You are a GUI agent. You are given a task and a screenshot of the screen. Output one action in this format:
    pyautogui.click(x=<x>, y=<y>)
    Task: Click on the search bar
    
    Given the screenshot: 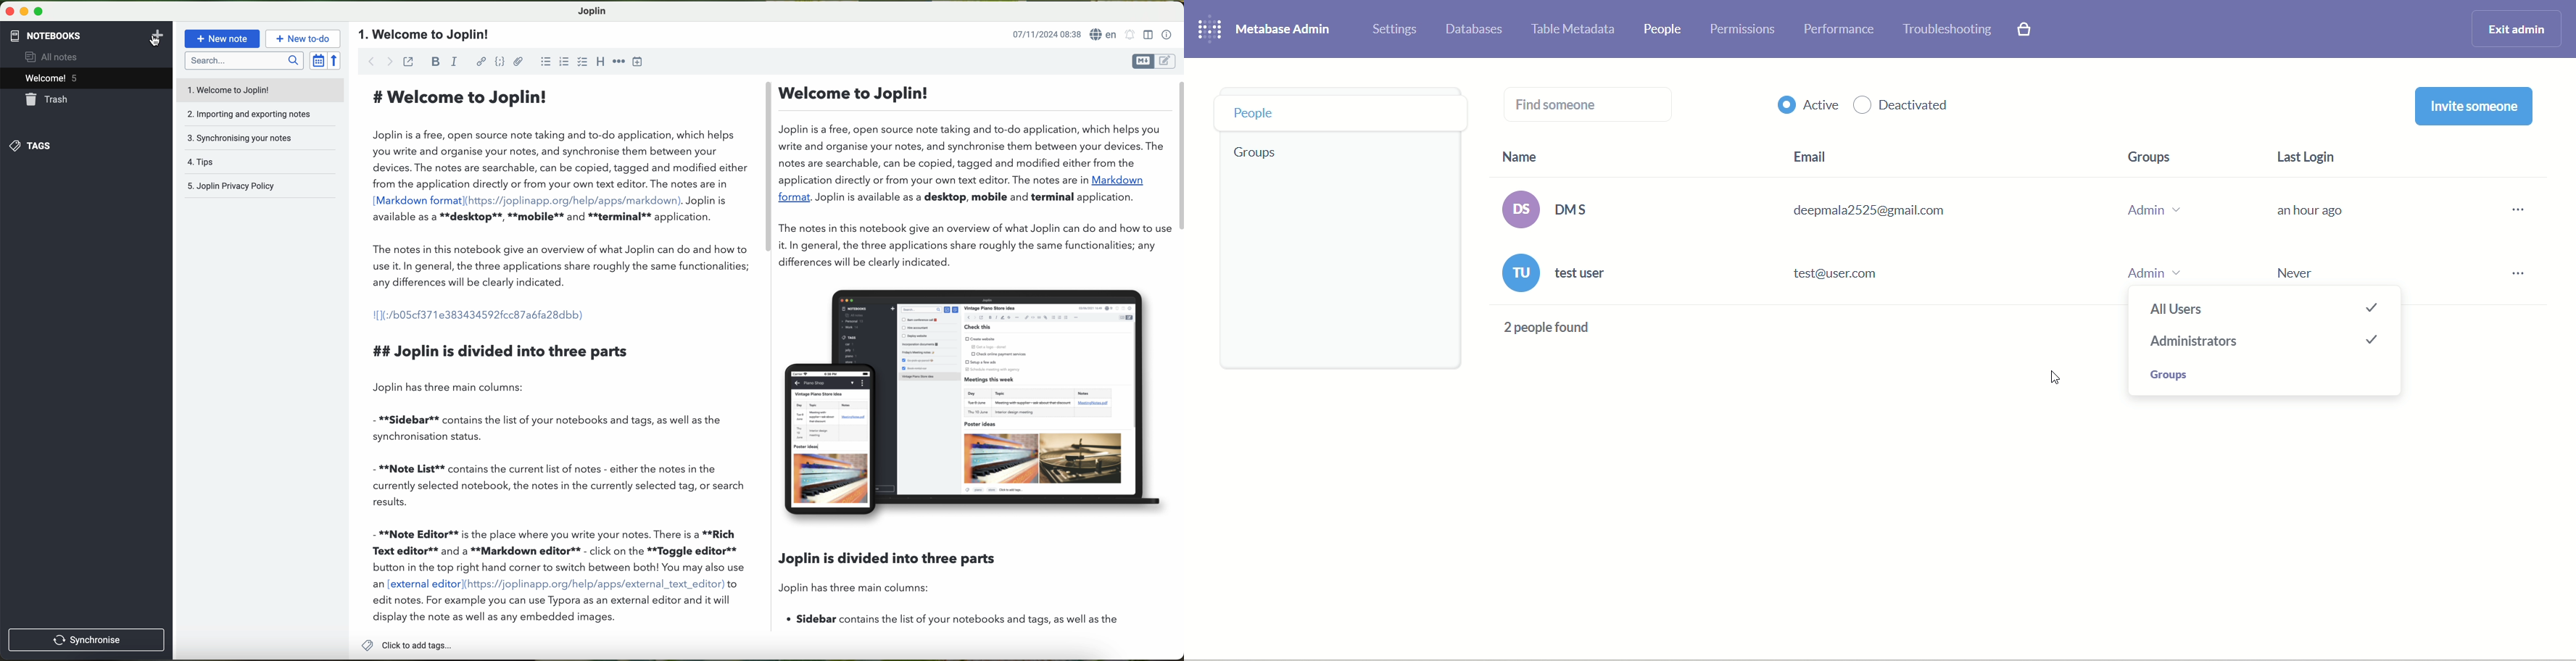 What is the action you would take?
    pyautogui.click(x=242, y=61)
    